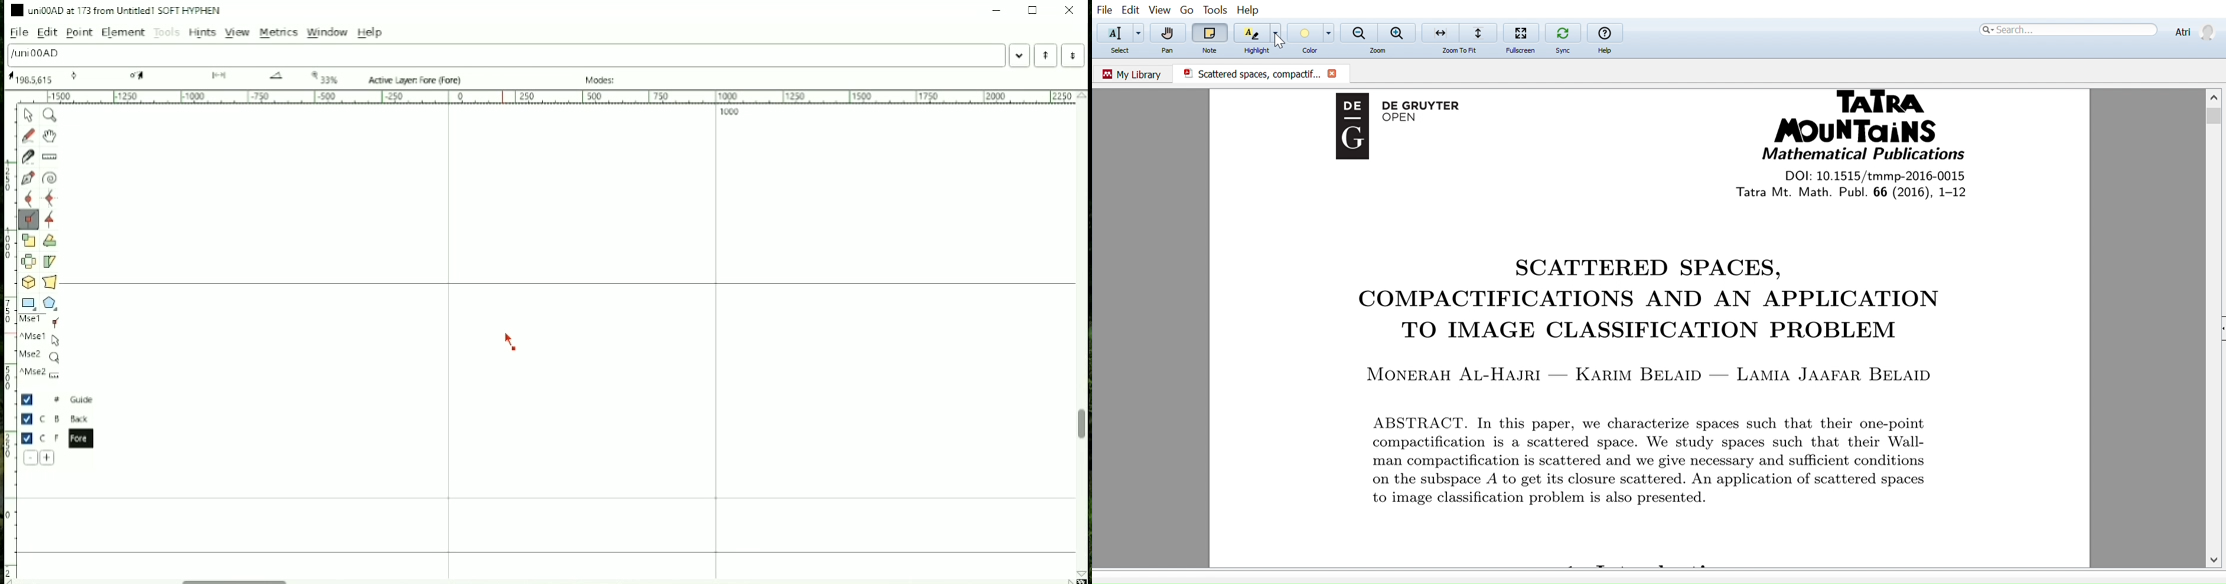  What do you see at coordinates (1518, 51) in the screenshot?
I see `Fullscreen` at bounding box center [1518, 51].